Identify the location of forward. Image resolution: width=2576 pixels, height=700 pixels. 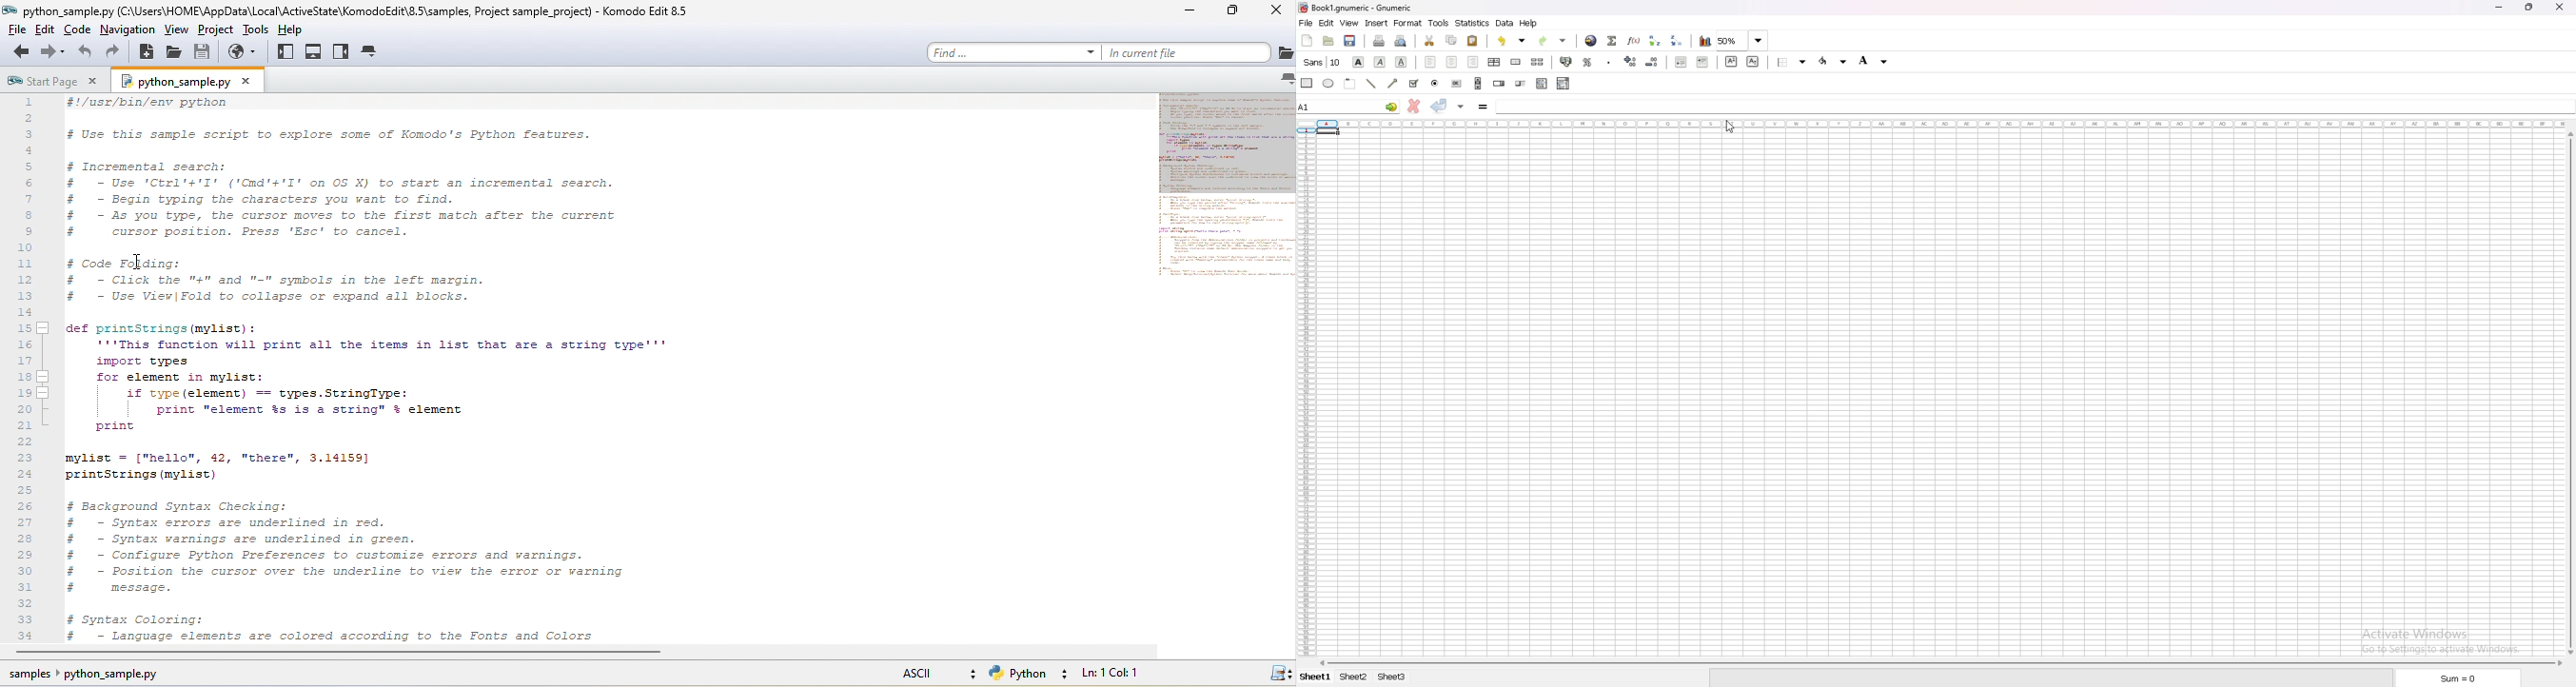
(53, 55).